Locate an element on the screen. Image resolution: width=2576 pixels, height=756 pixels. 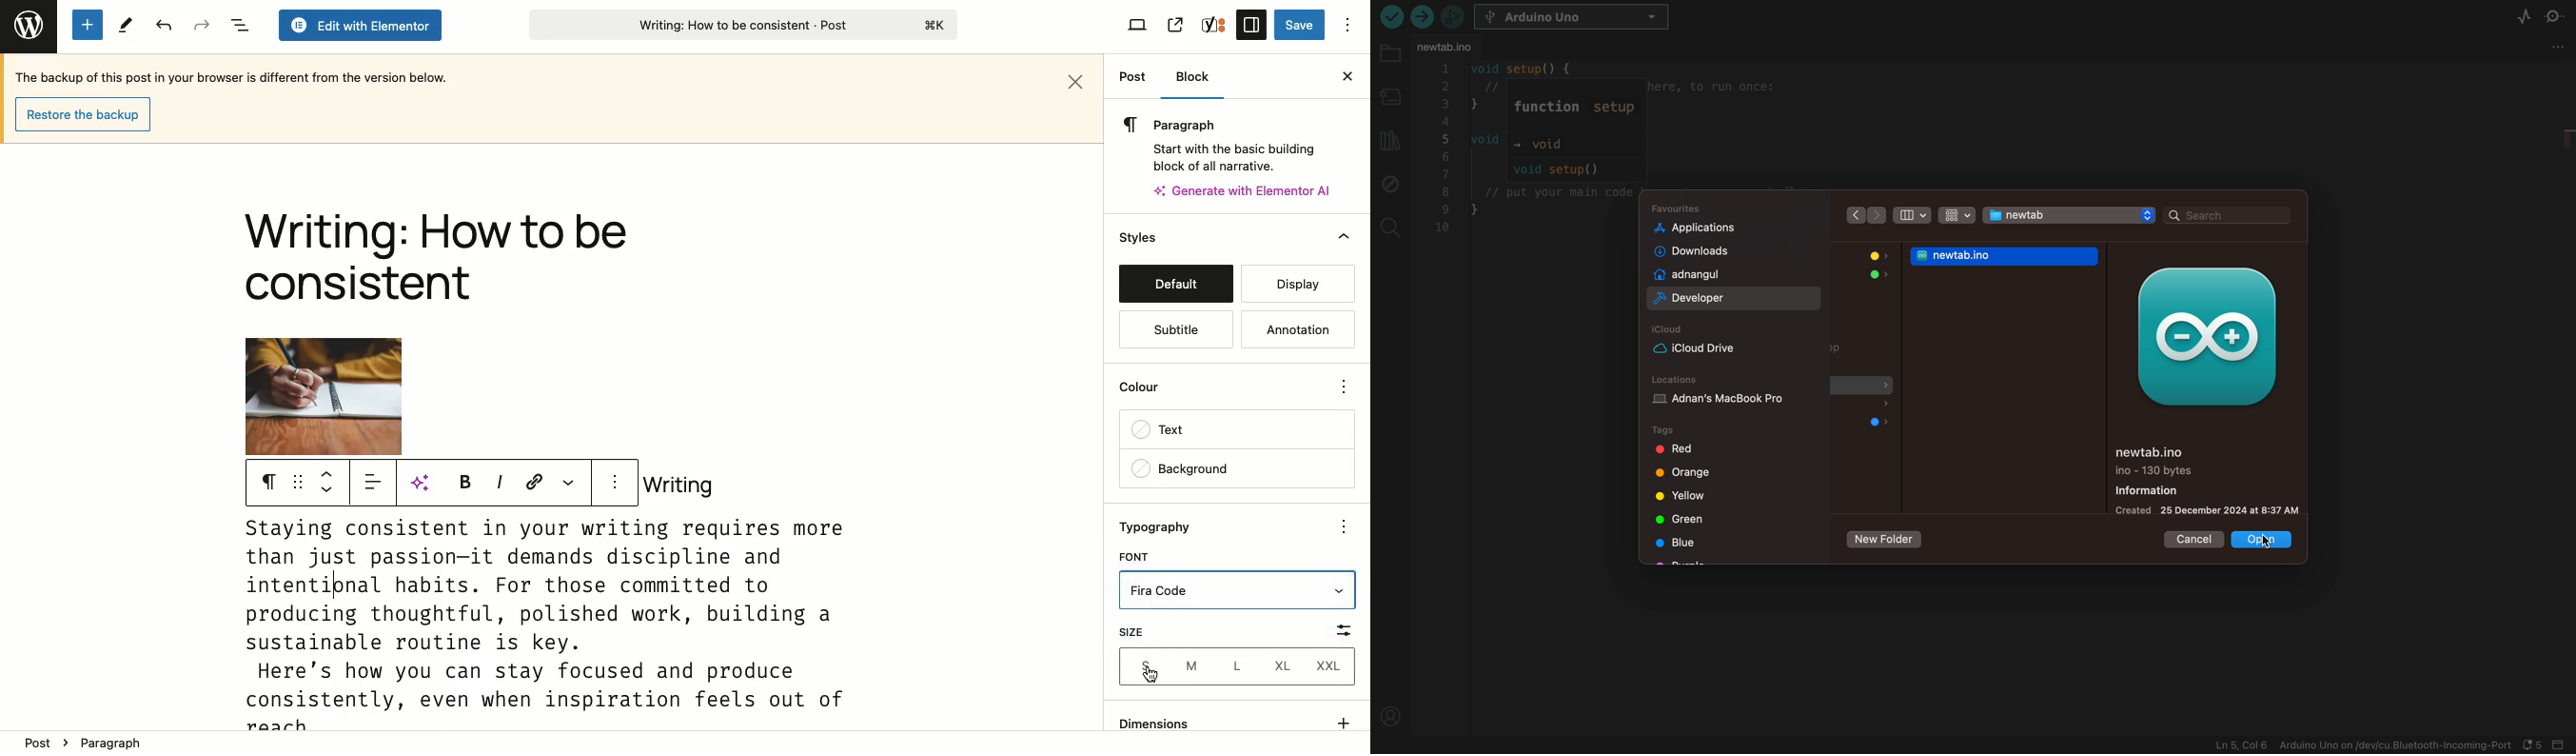
Add new block is located at coordinates (88, 25).